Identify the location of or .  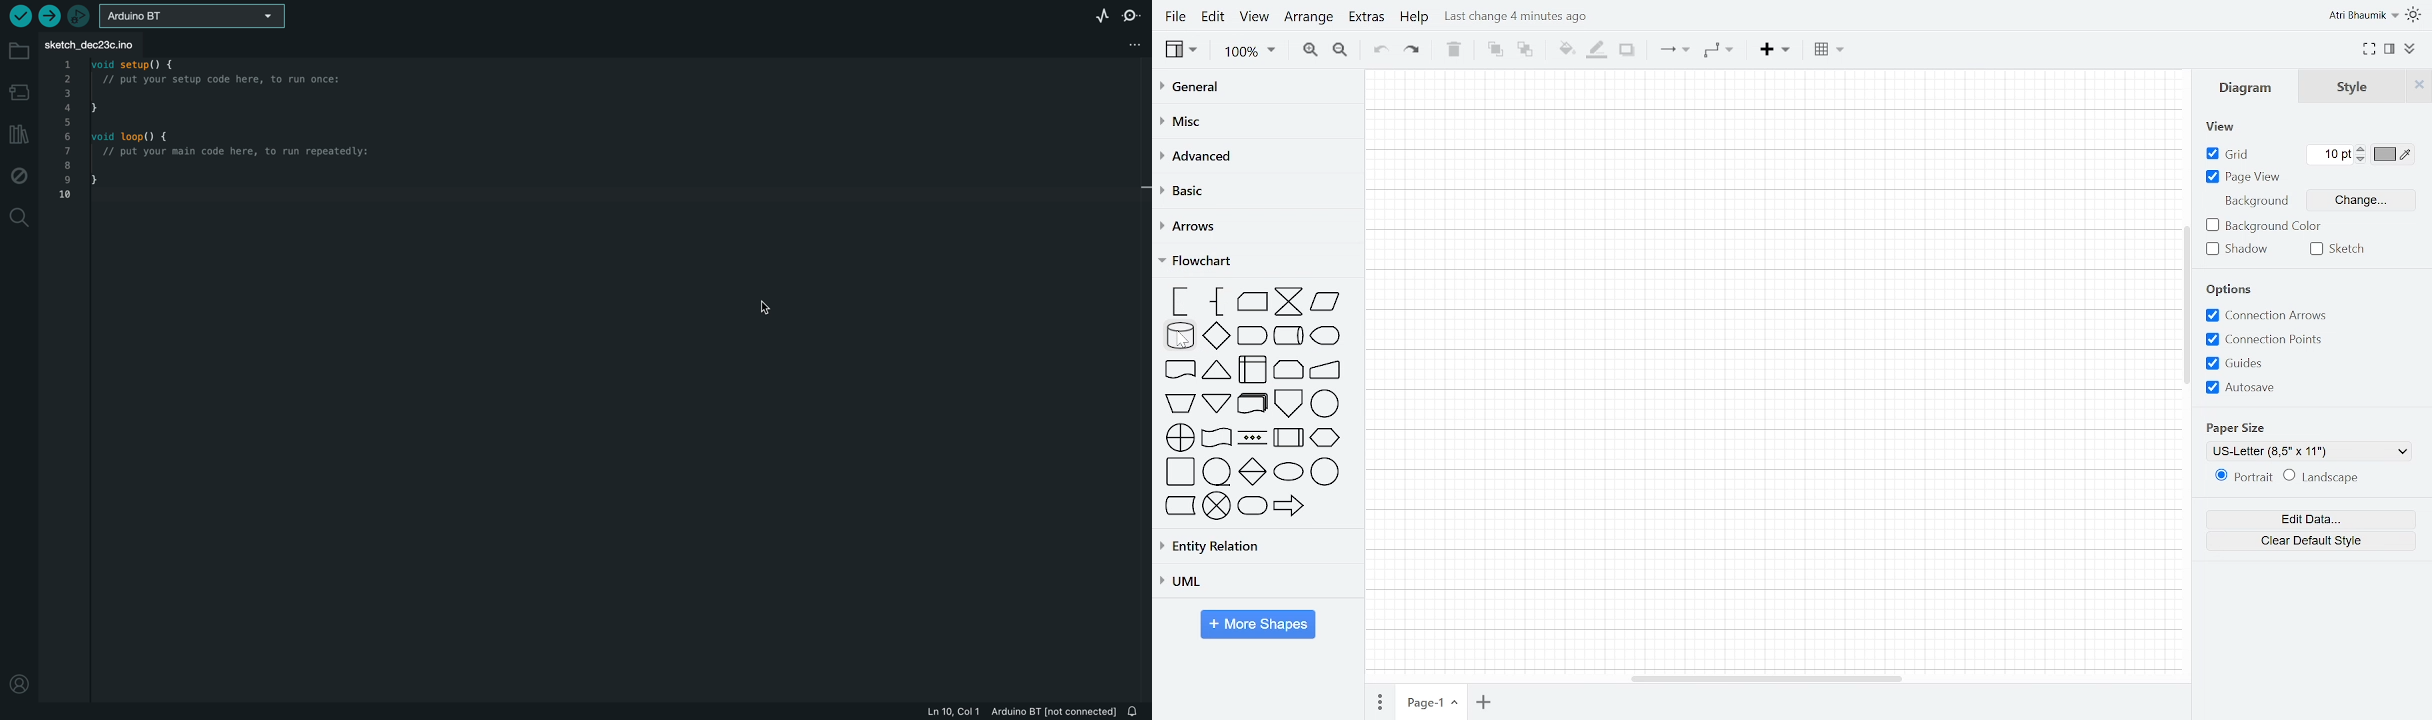
(1179, 437).